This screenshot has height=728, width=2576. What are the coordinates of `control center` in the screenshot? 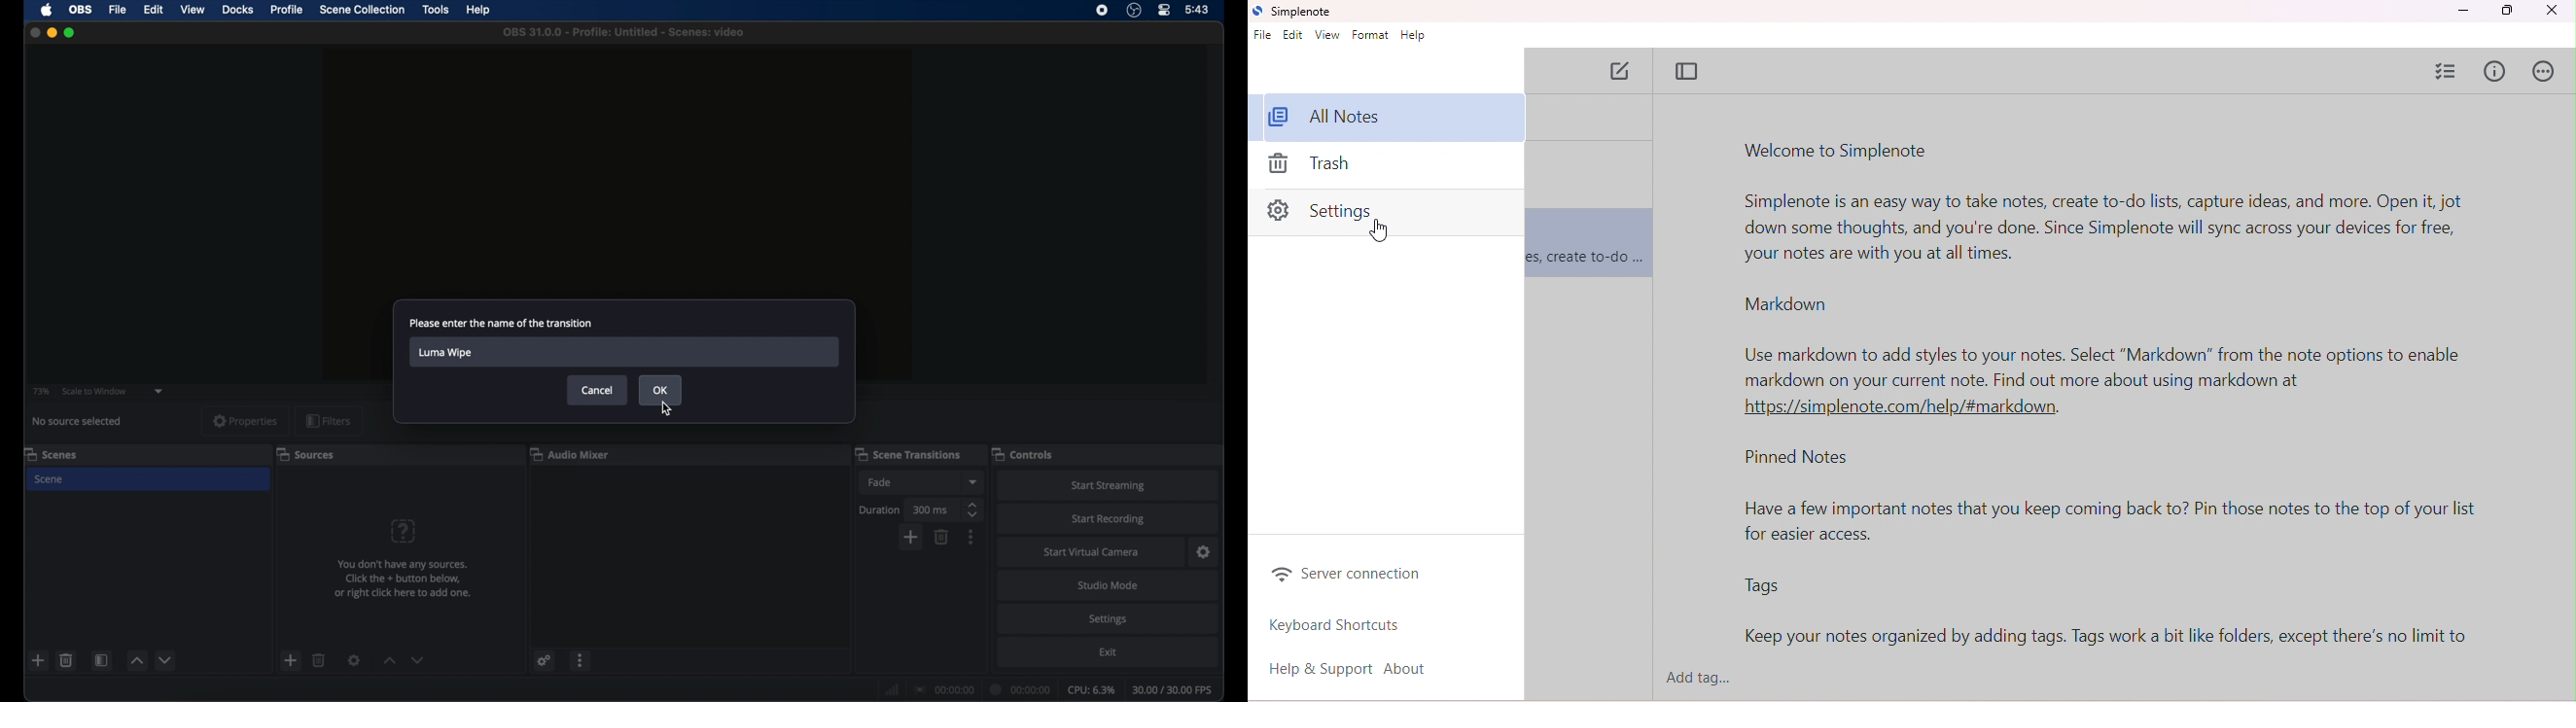 It's located at (1165, 10).